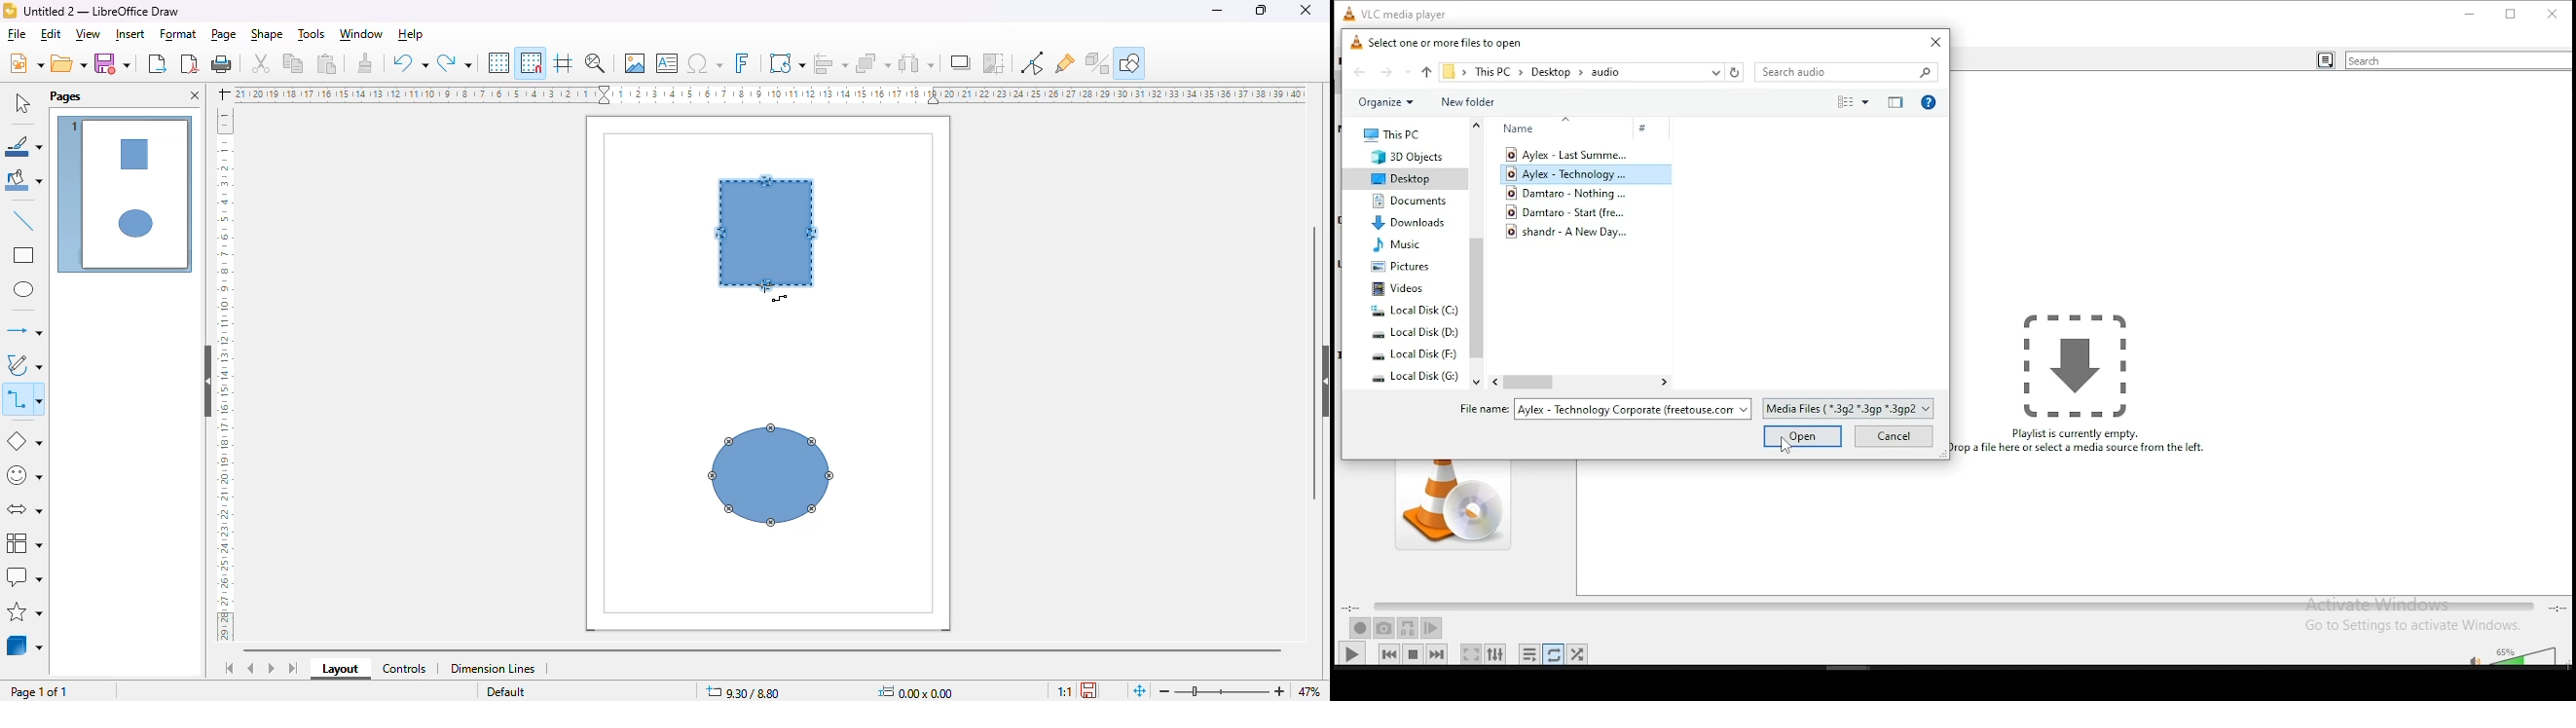 The width and height of the screenshot is (2576, 728). Describe the element at coordinates (69, 62) in the screenshot. I see `open` at that location.